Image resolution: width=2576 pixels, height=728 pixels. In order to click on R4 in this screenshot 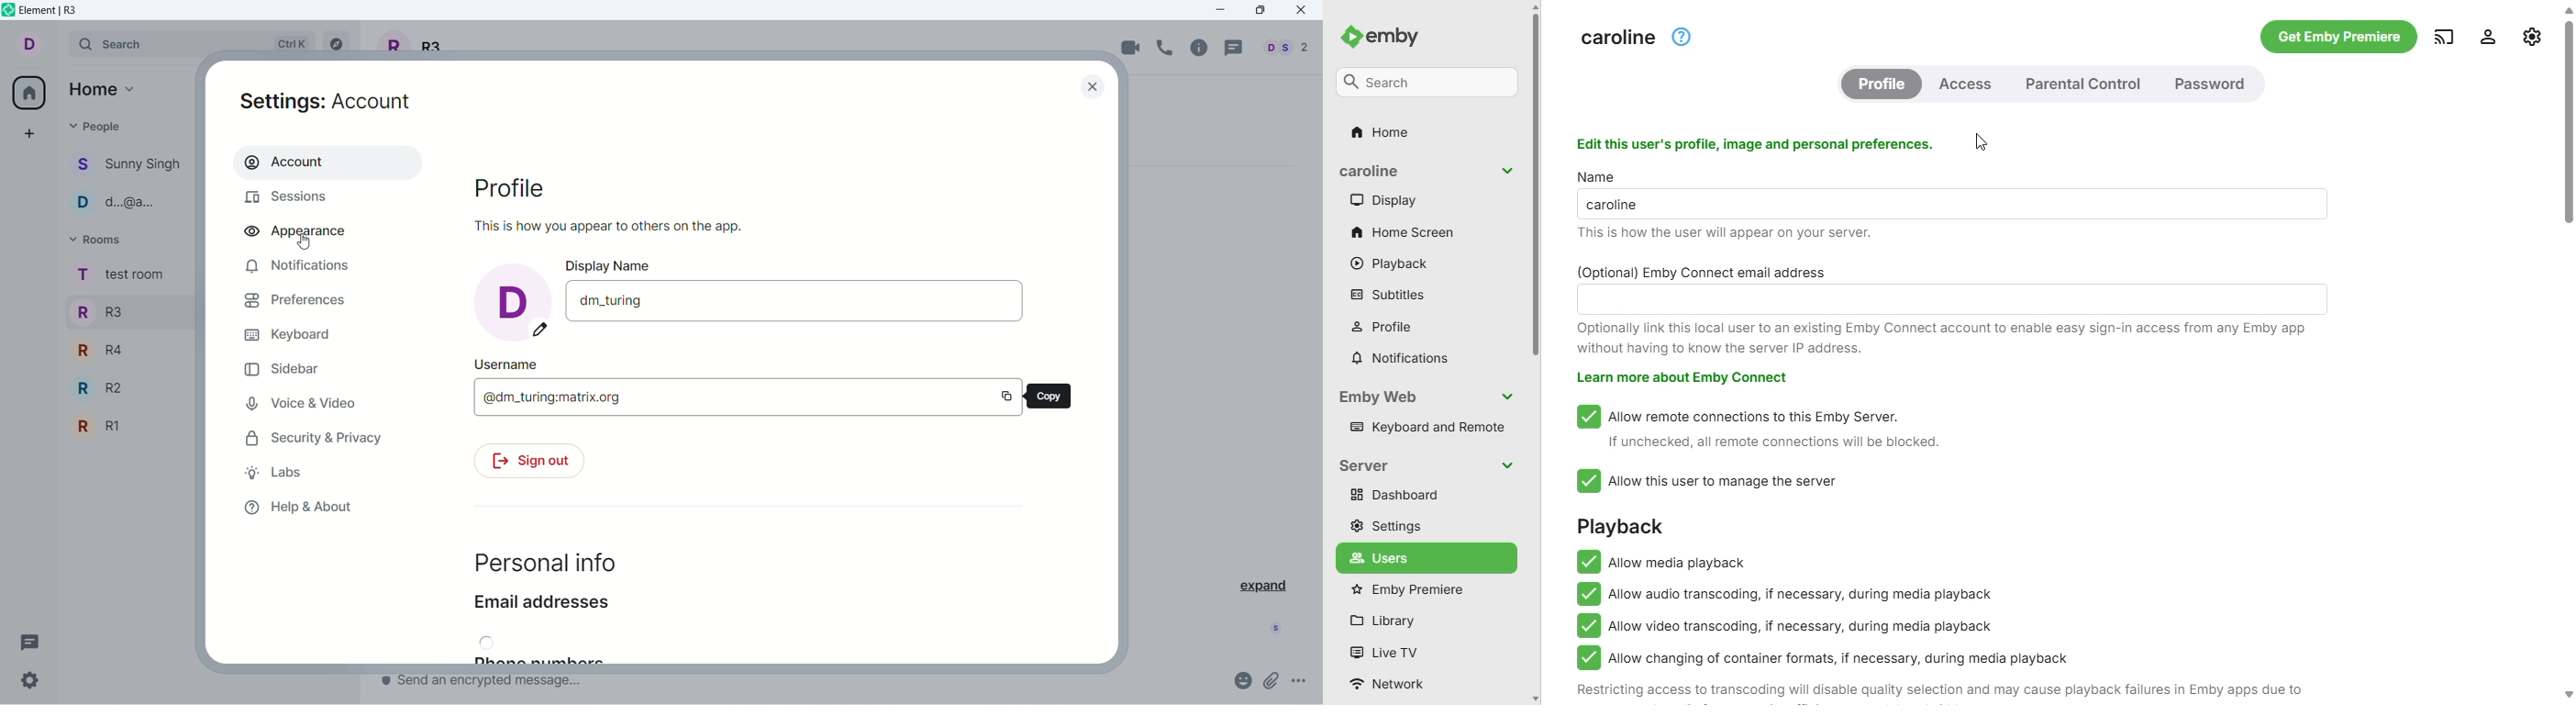, I will do `click(126, 348)`.